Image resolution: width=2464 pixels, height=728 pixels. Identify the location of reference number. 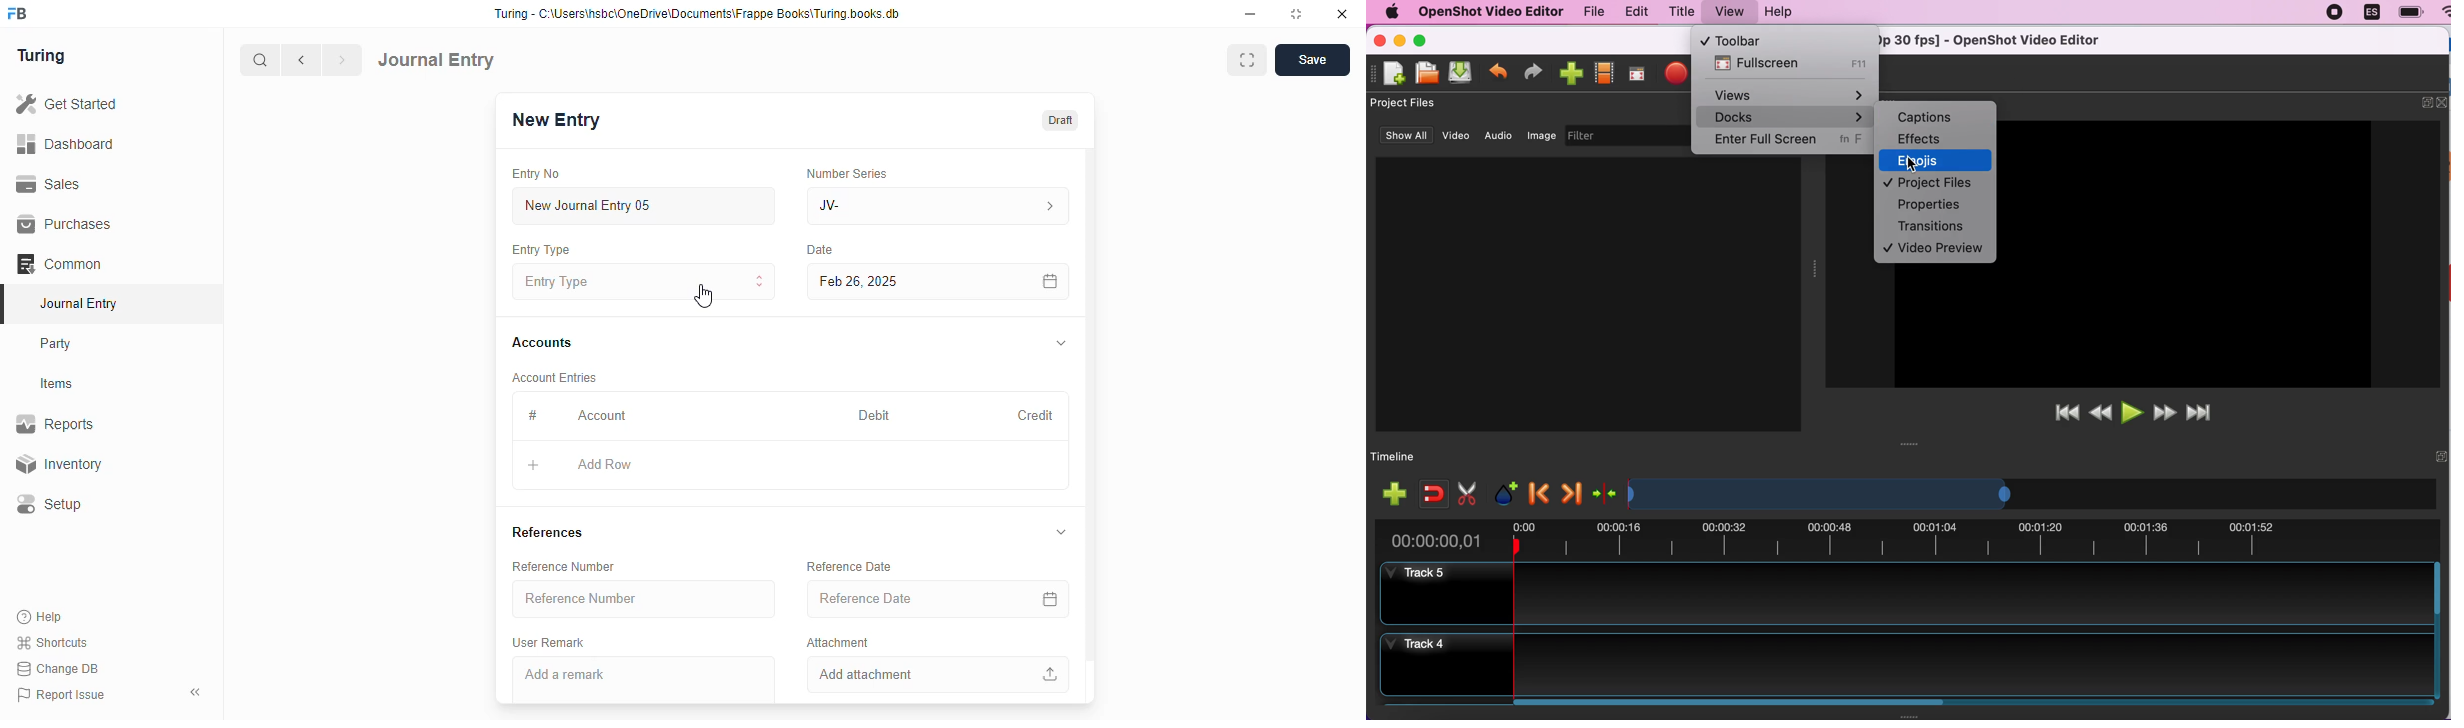
(644, 599).